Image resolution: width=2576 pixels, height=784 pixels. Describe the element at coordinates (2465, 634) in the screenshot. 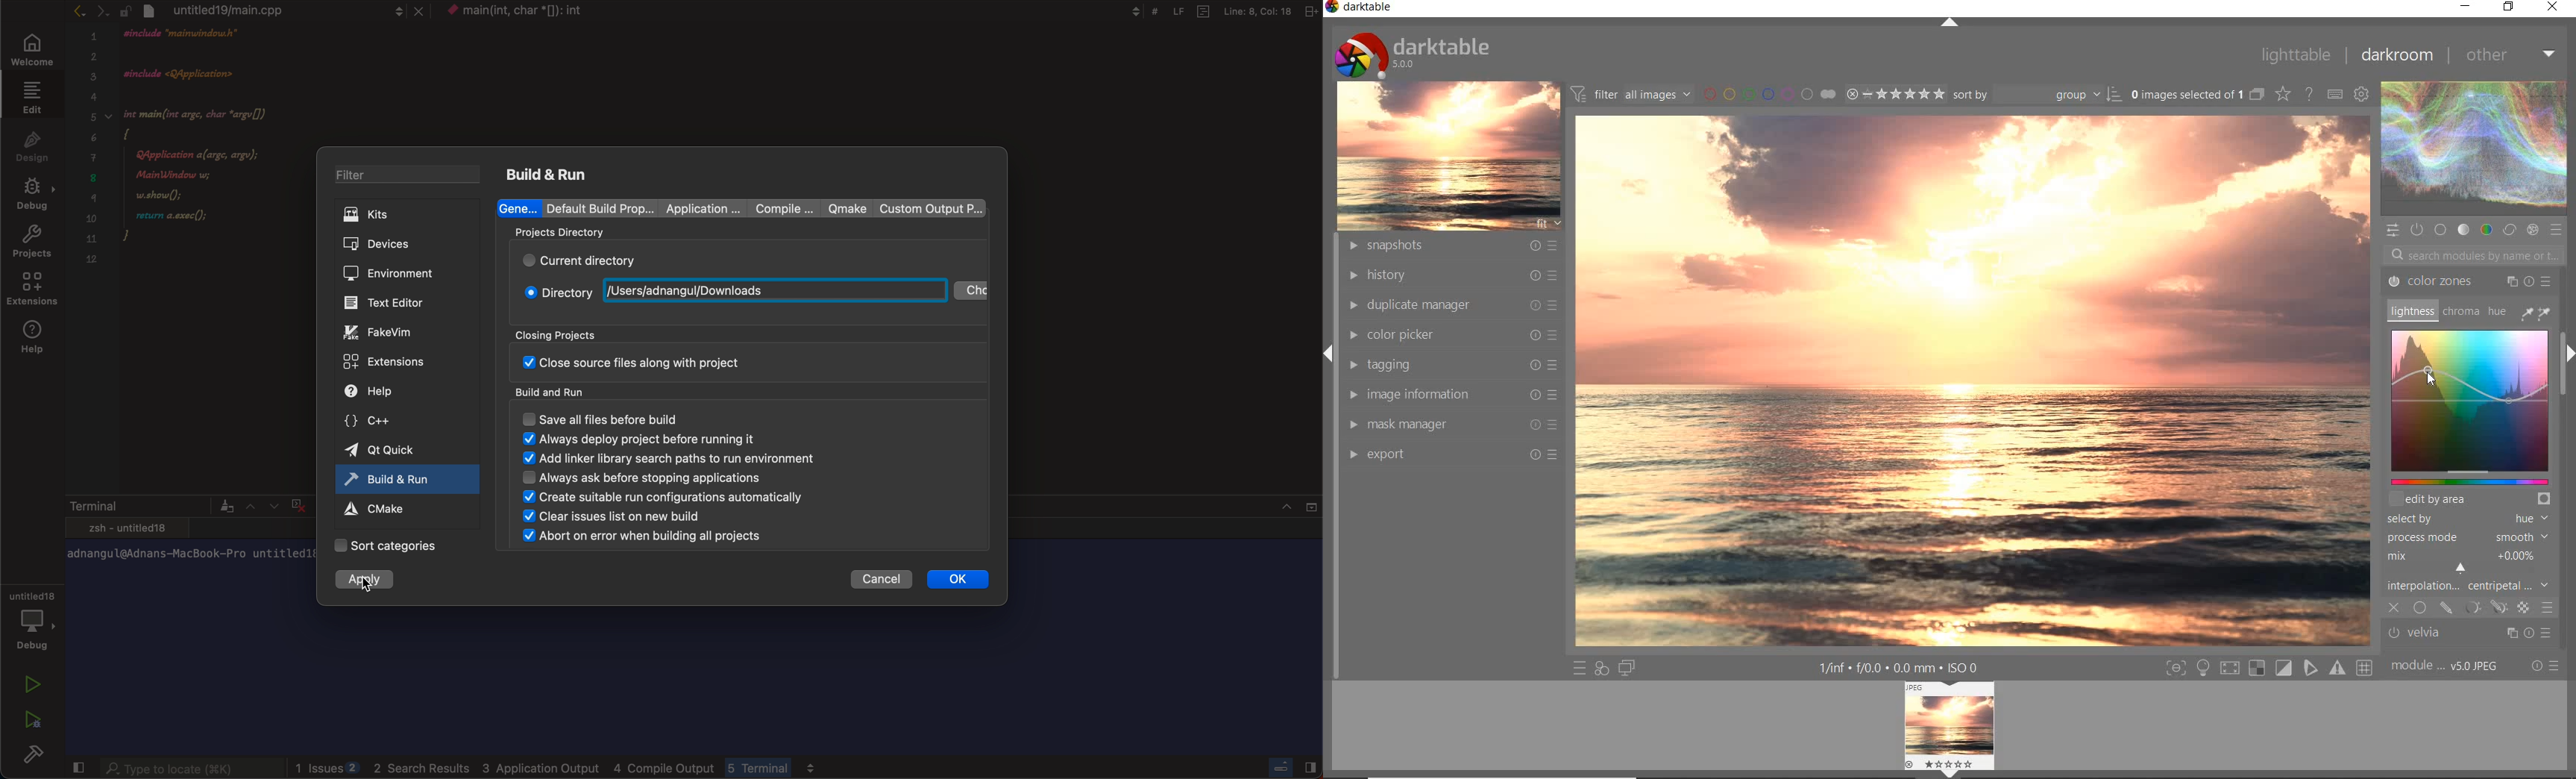

I see `velvia` at that location.